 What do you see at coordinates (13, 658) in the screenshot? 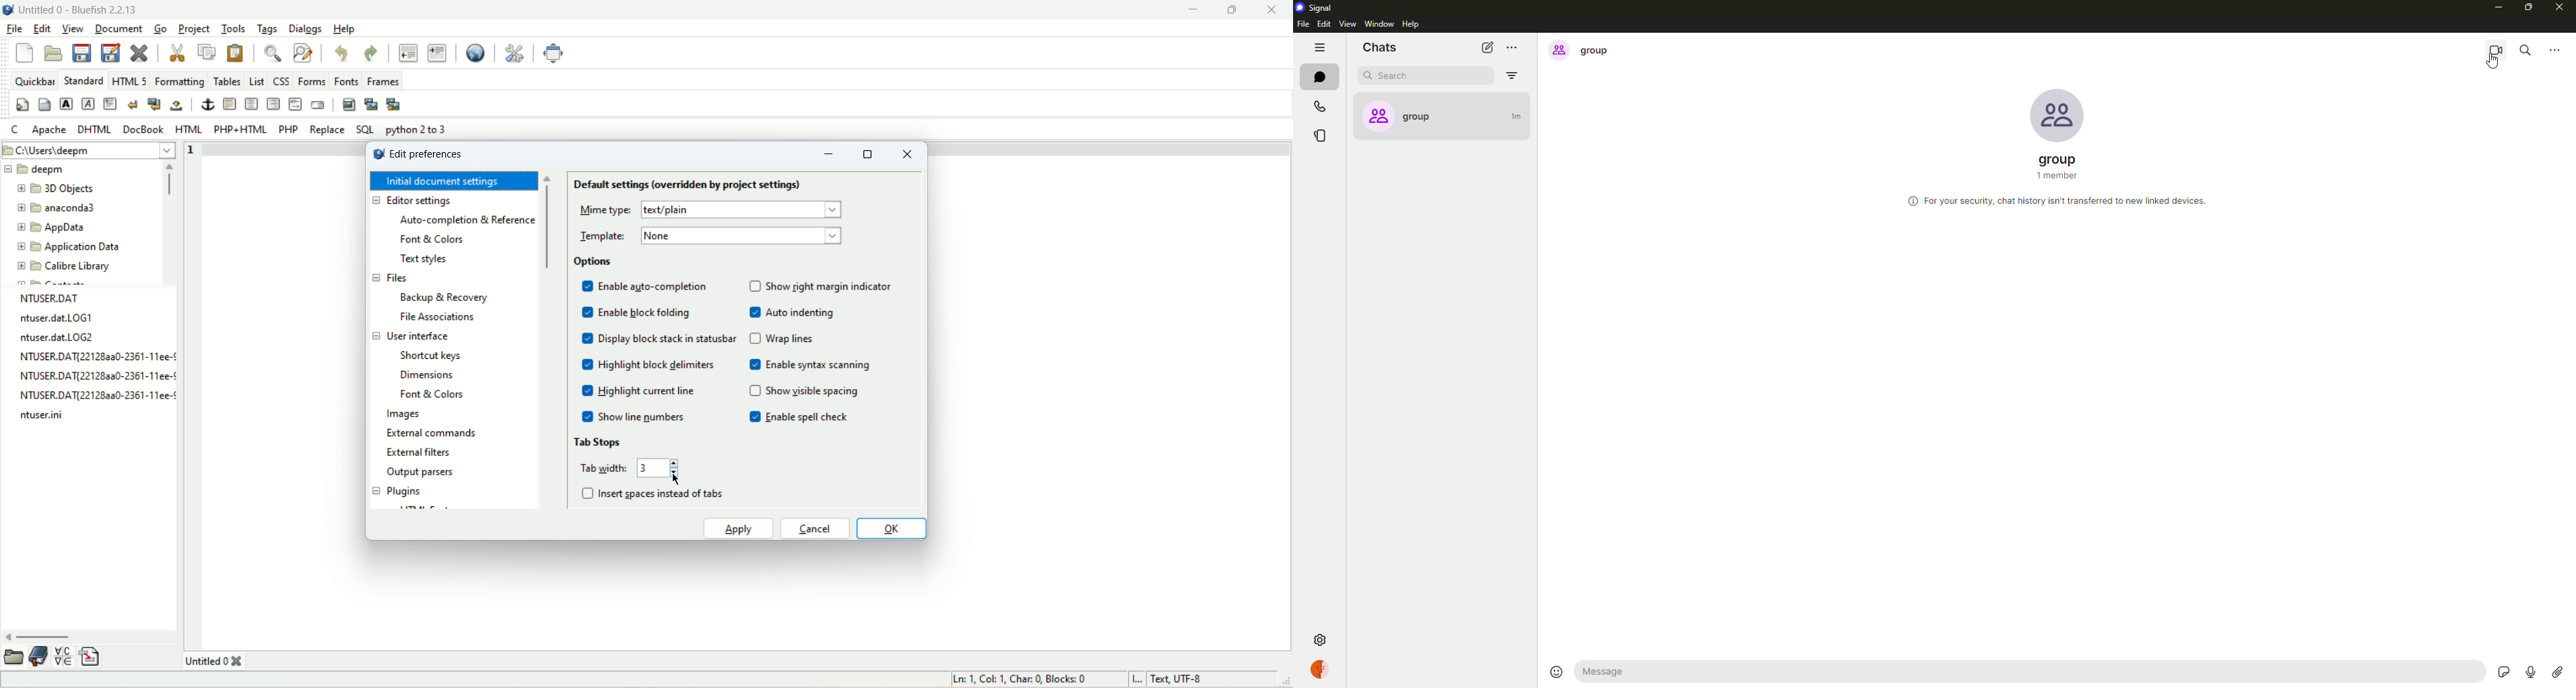
I see `browse file` at bounding box center [13, 658].